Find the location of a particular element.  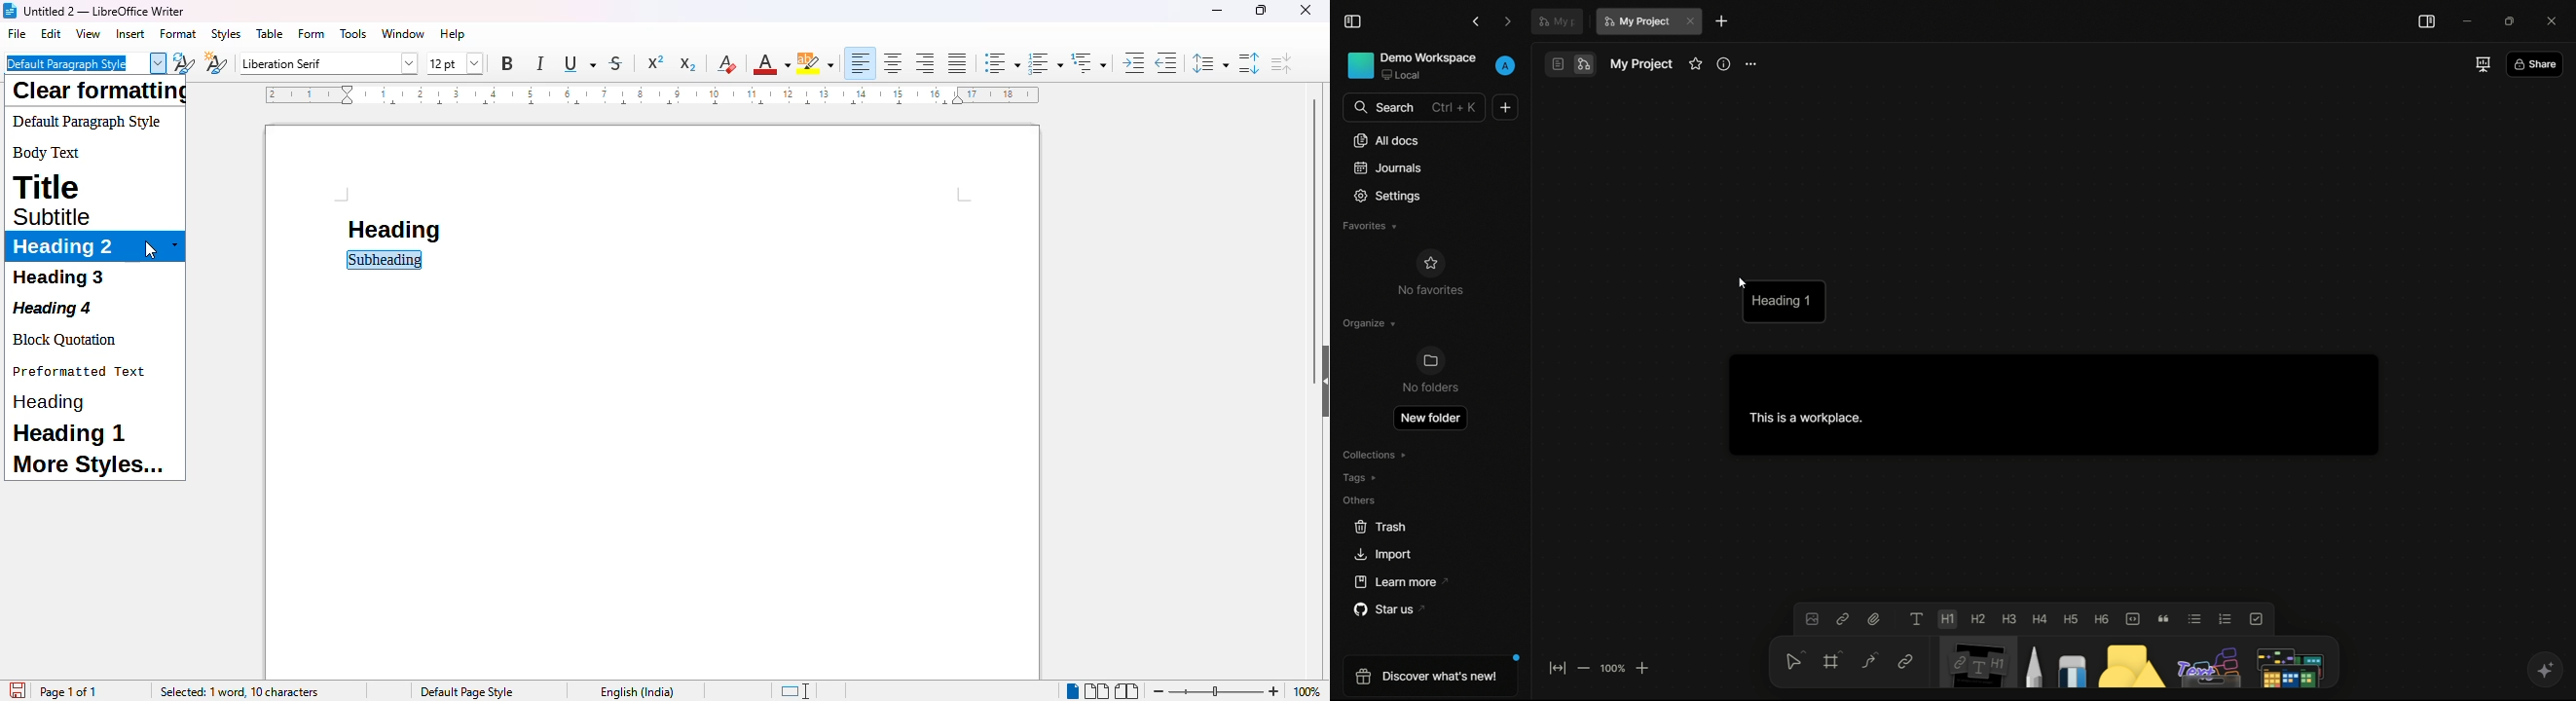

align right is located at coordinates (924, 64).